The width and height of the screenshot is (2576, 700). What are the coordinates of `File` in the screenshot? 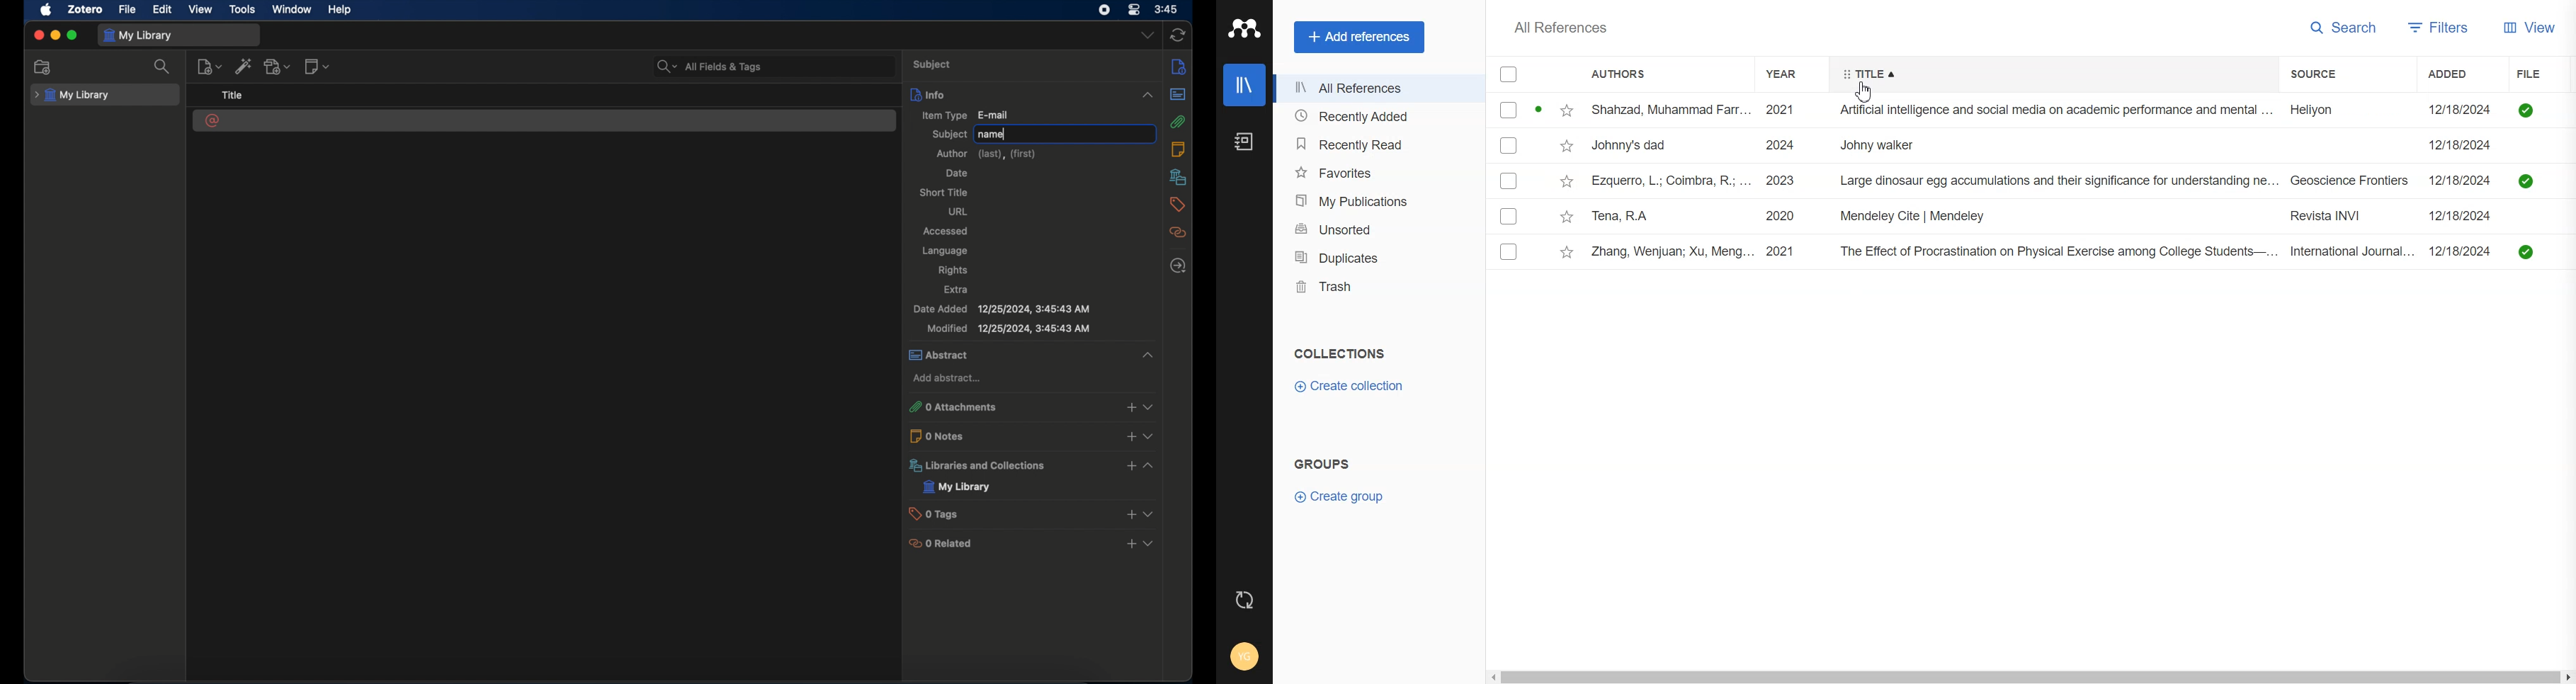 It's located at (2082, 146).